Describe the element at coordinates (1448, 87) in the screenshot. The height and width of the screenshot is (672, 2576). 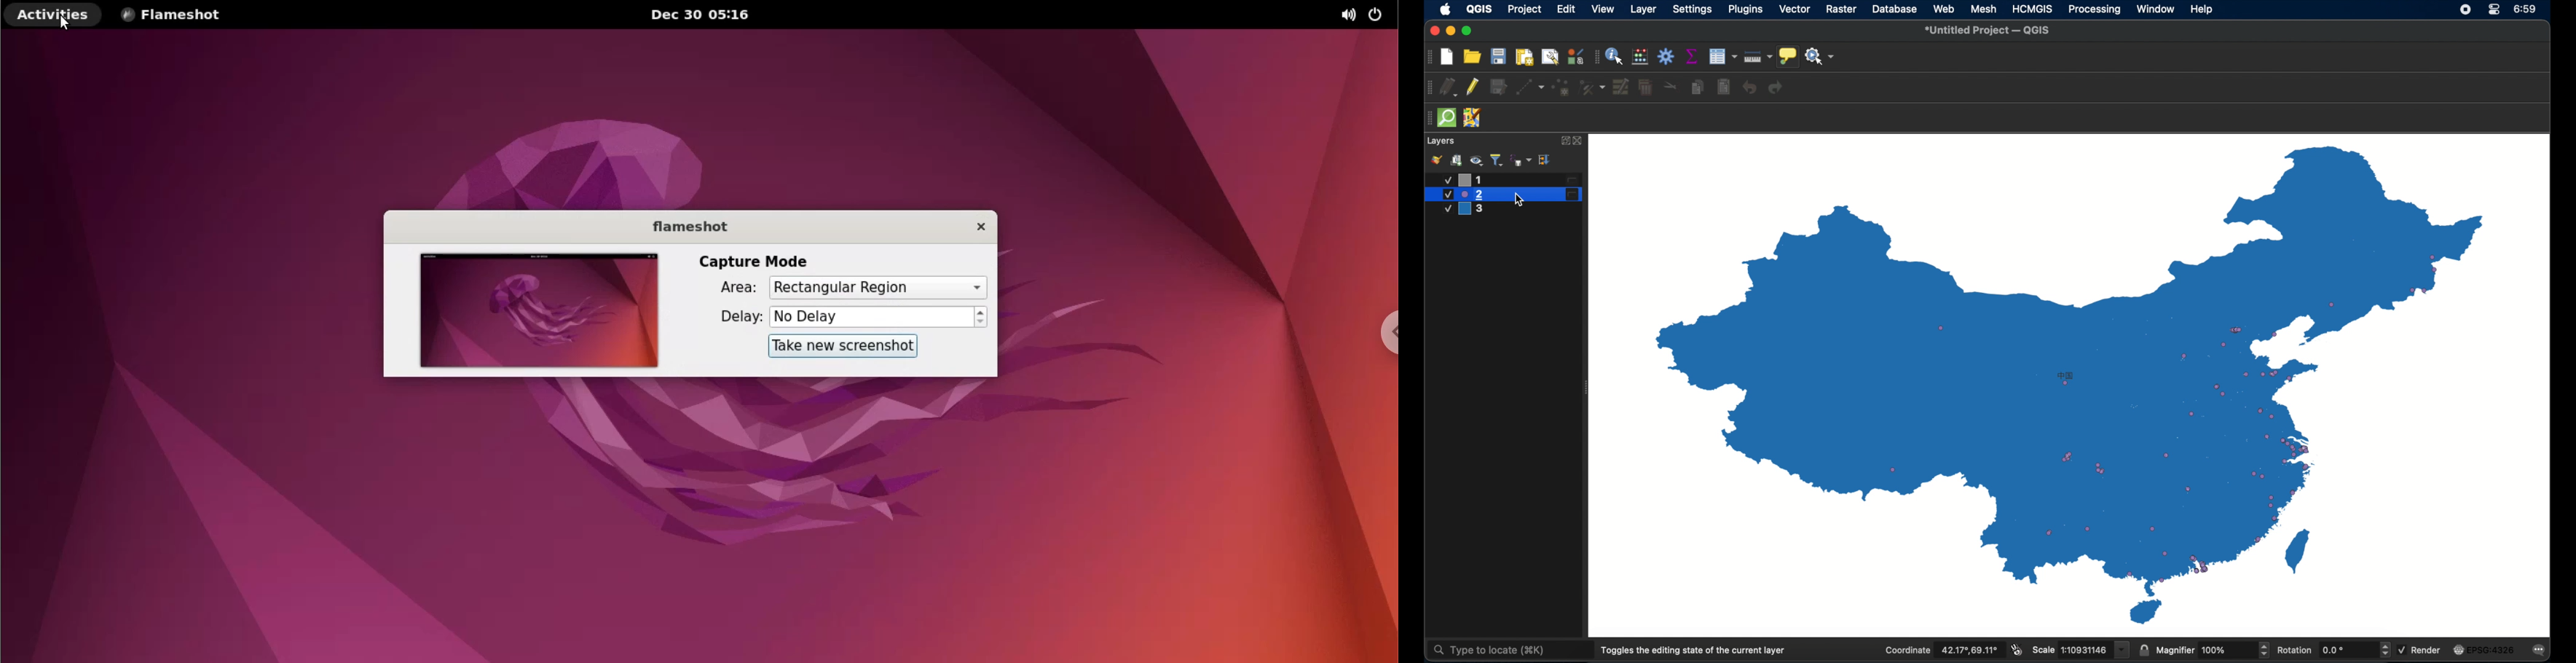
I see `current edits` at that location.